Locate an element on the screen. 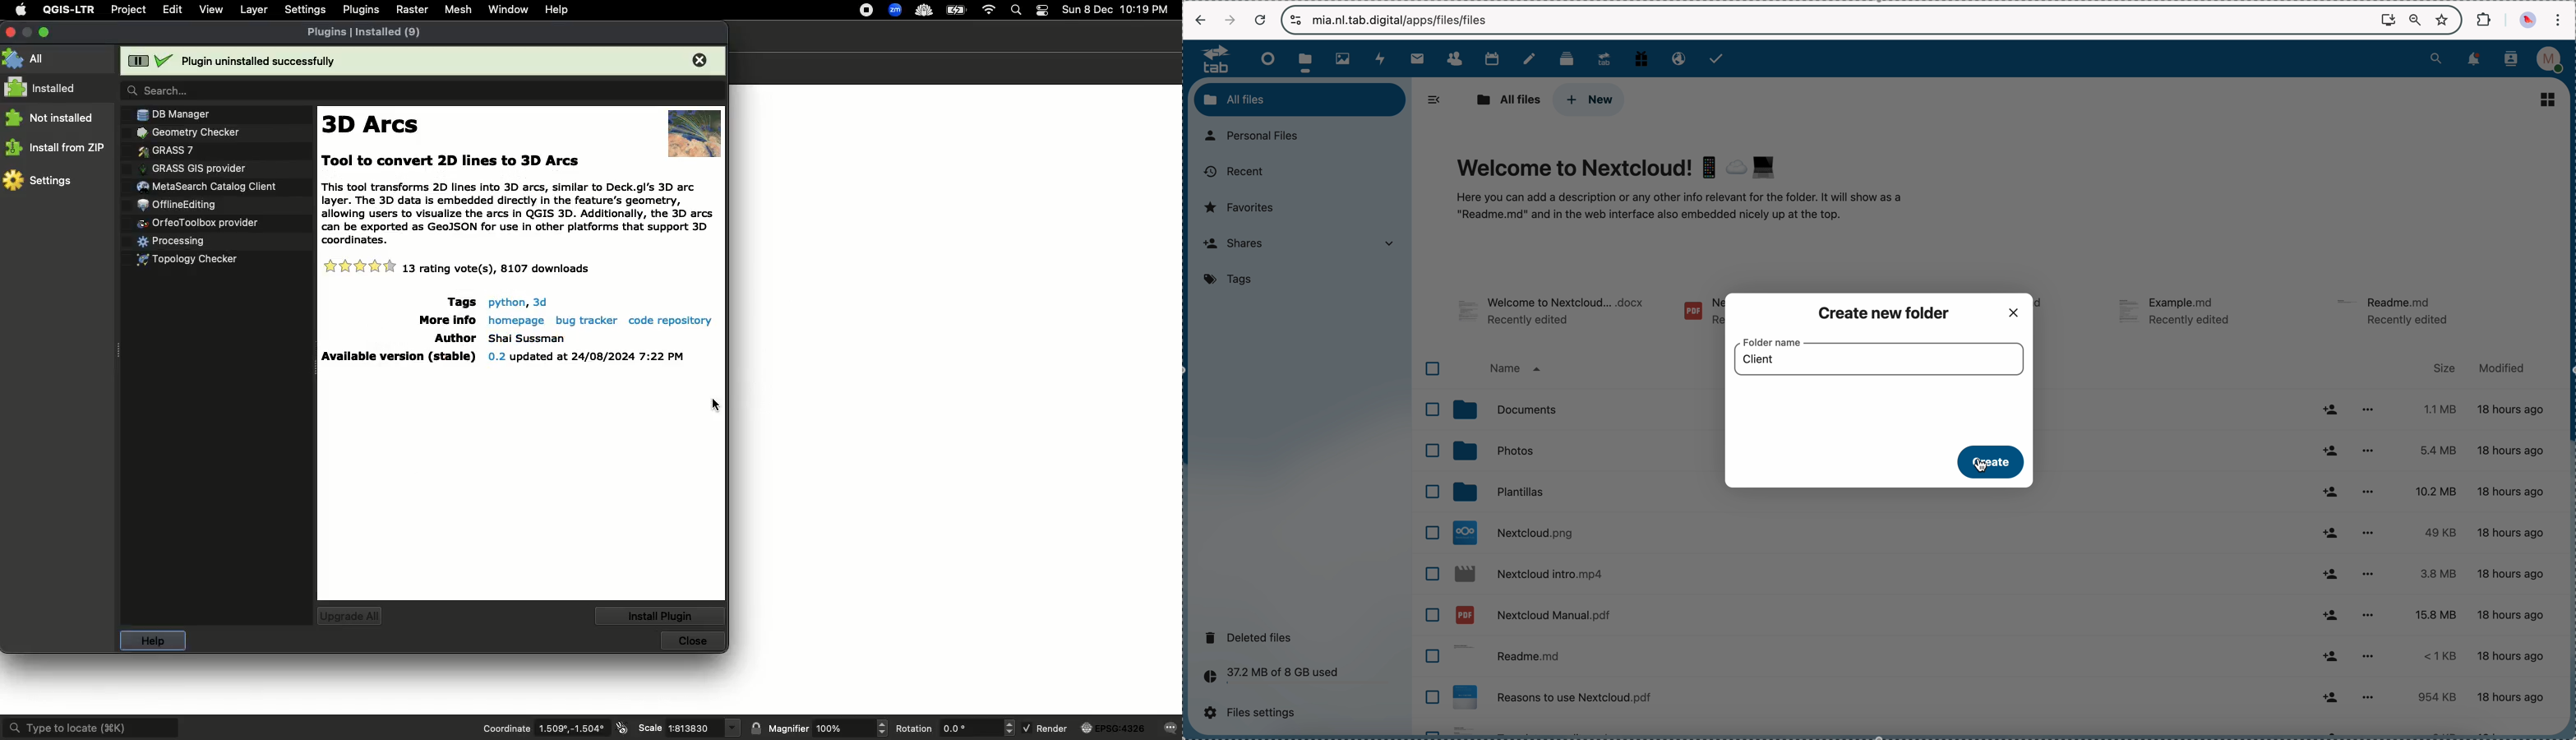  email is located at coordinates (1676, 57).